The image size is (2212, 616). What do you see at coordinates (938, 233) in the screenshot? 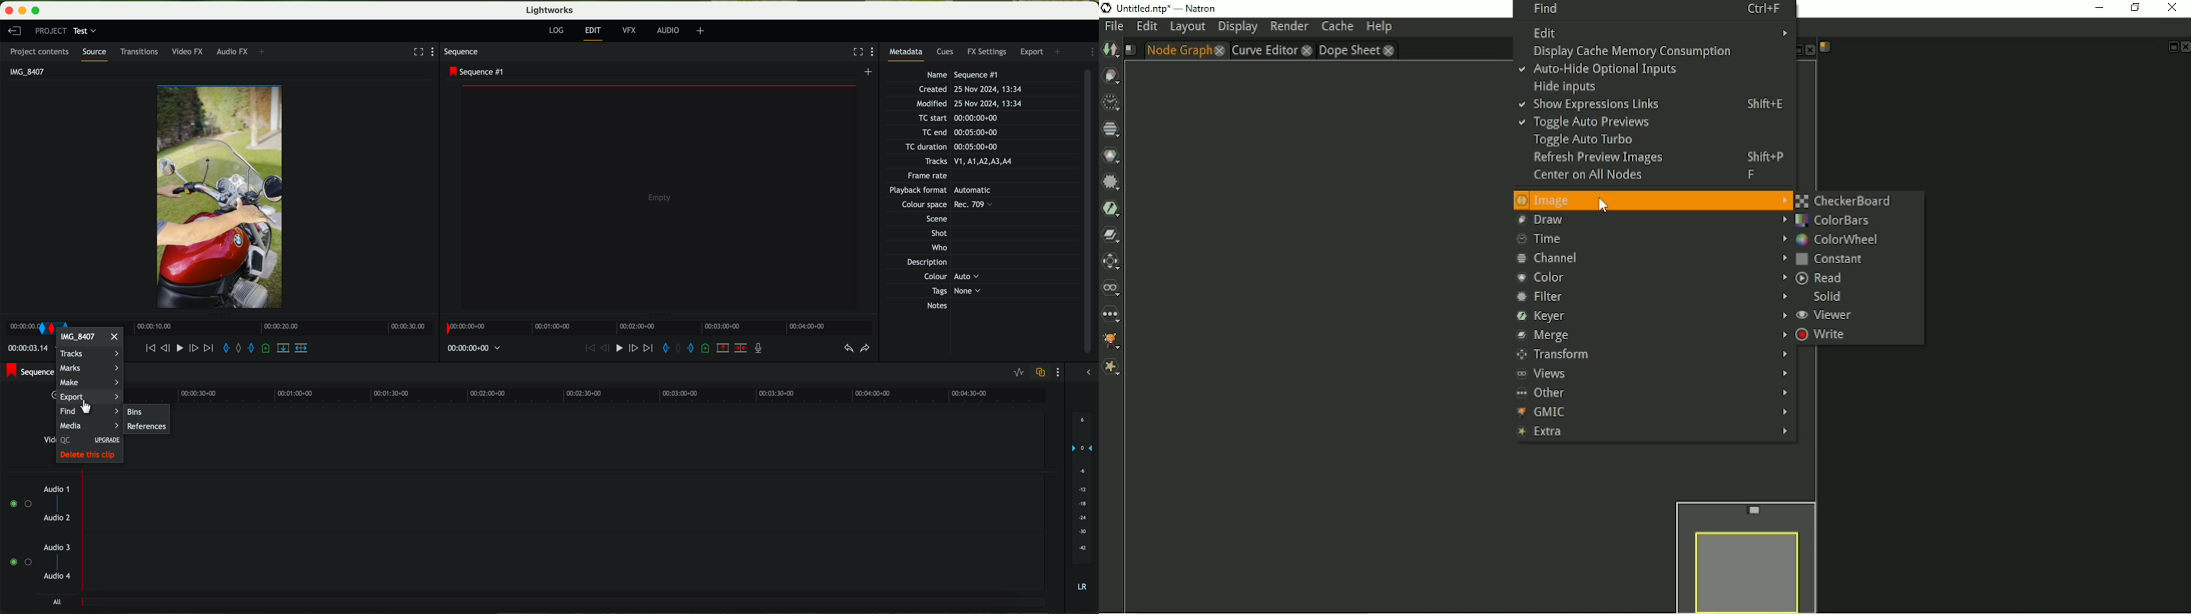
I see `Shot` at bounding box center [938, 233].